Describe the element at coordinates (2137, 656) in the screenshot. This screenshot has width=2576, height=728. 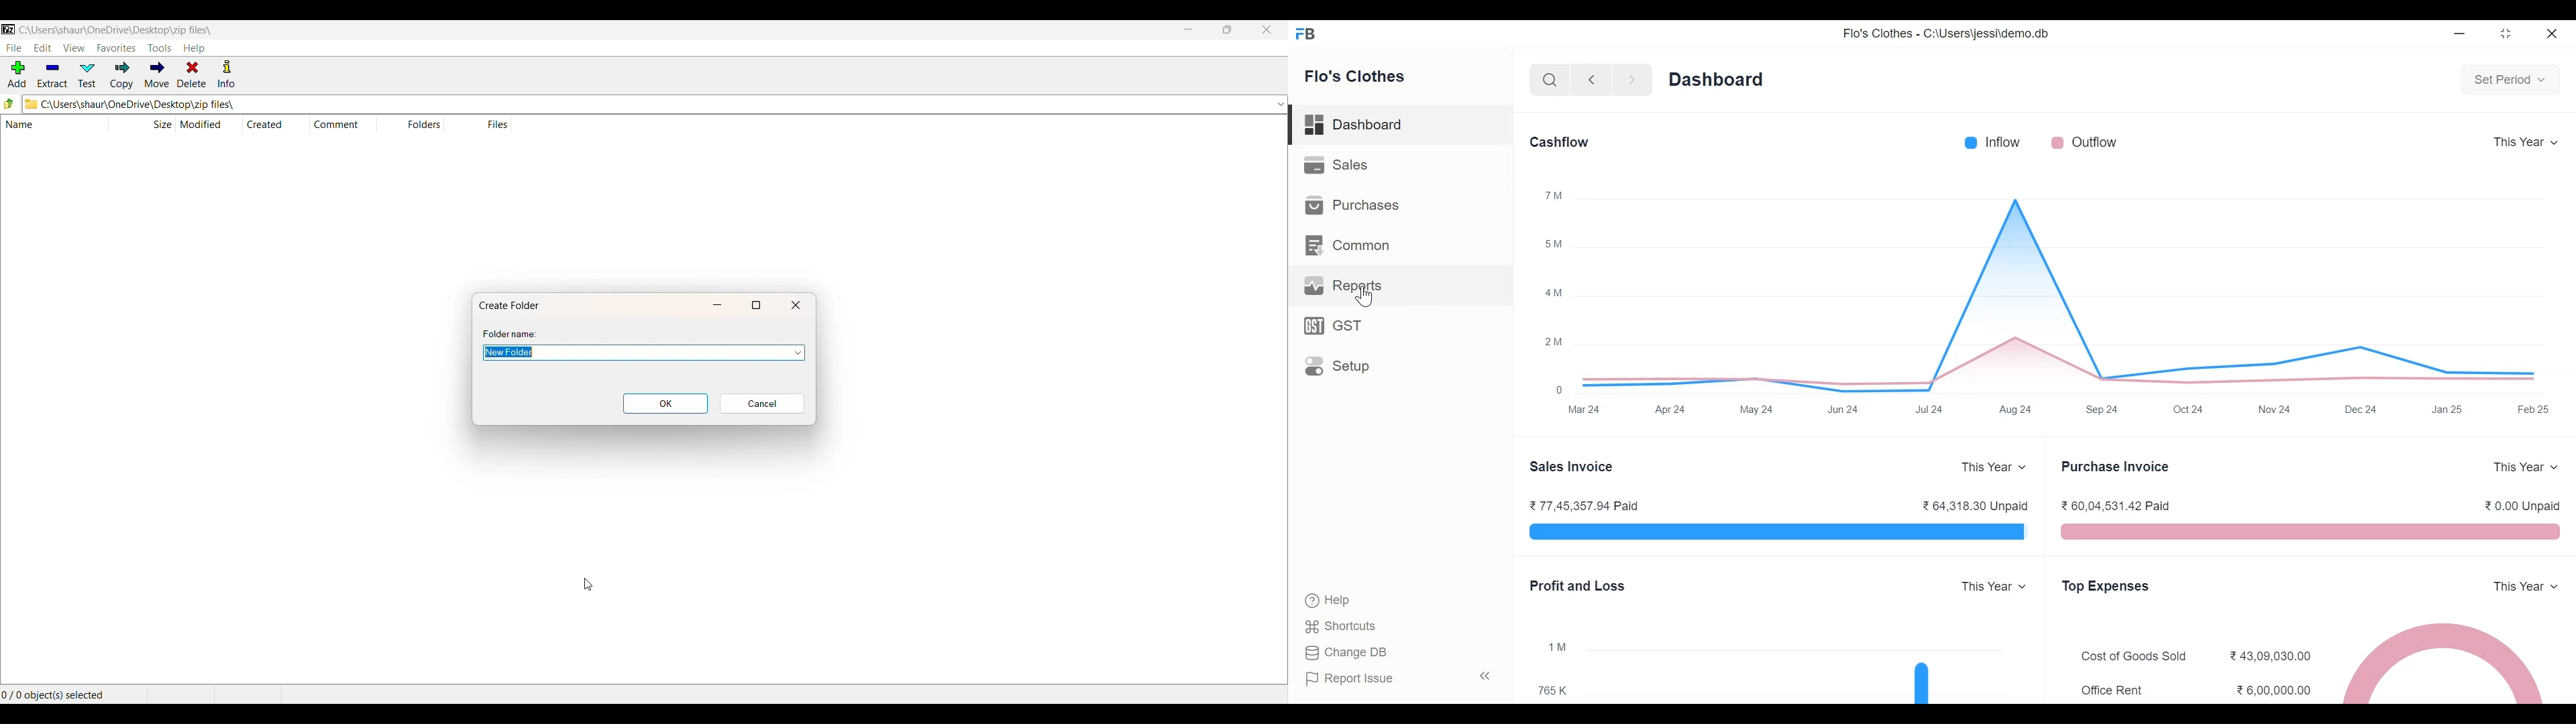
I see `Cost of Goods Sold` at that location.